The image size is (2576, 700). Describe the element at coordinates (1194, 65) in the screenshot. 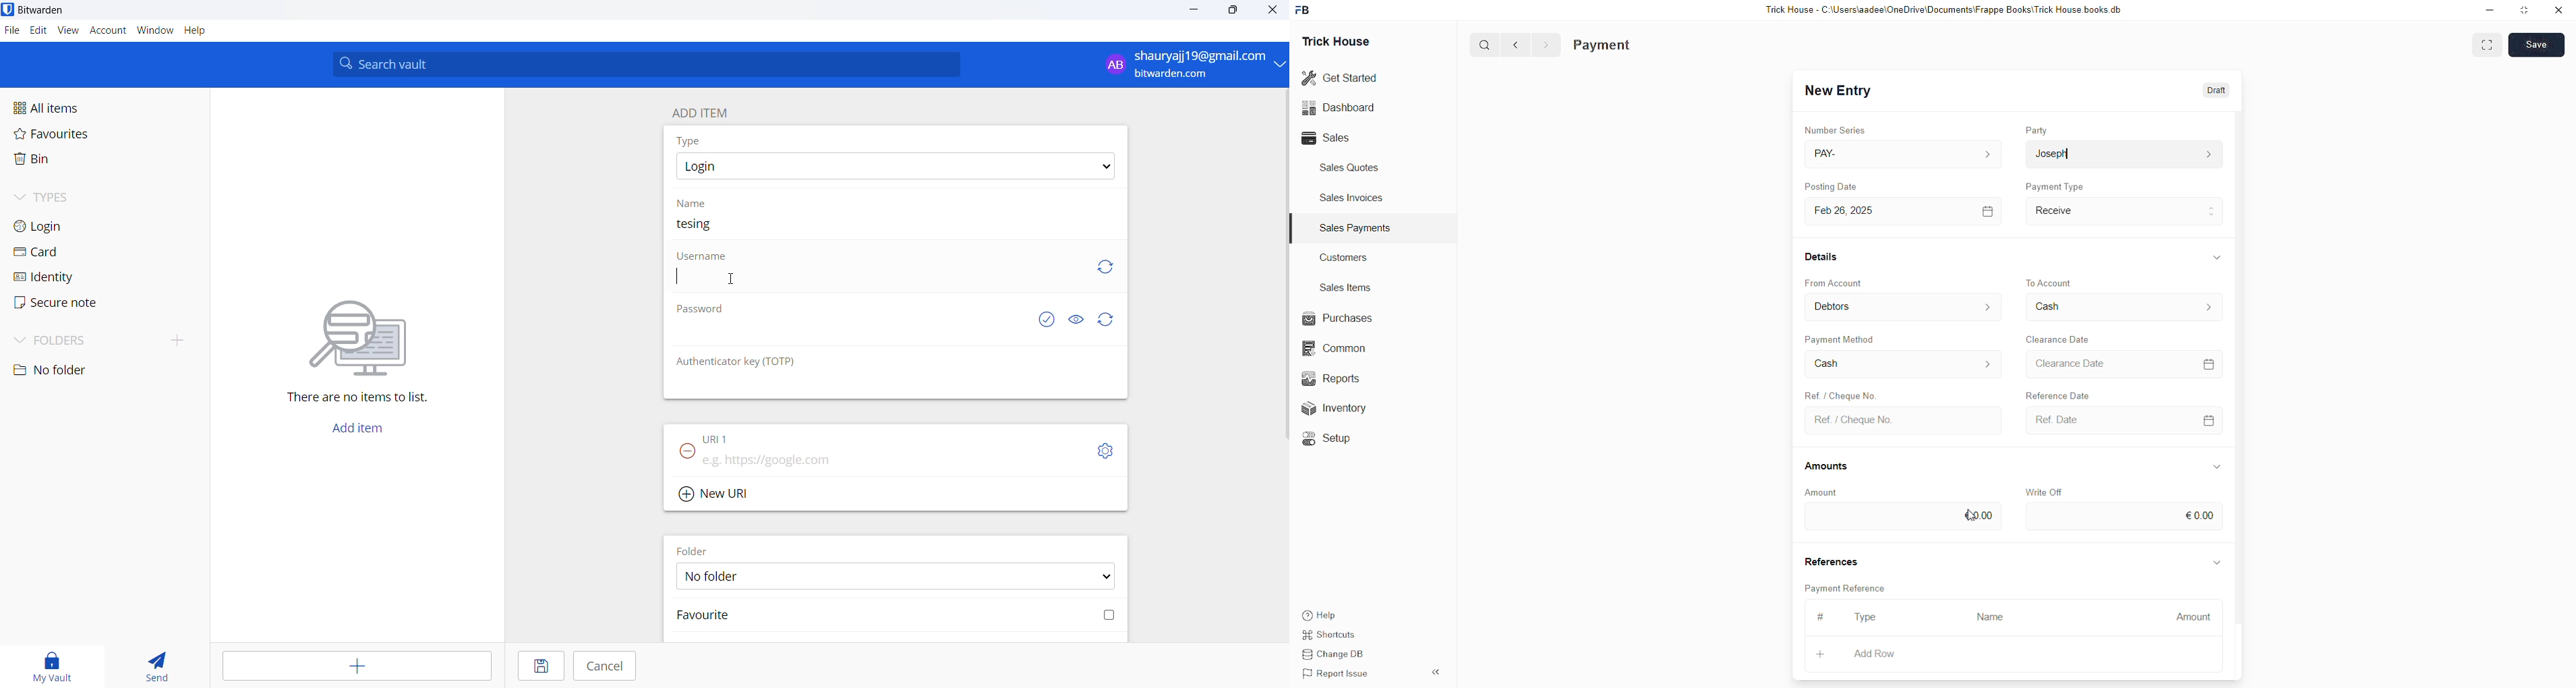

I see `login and logout options` at that location.